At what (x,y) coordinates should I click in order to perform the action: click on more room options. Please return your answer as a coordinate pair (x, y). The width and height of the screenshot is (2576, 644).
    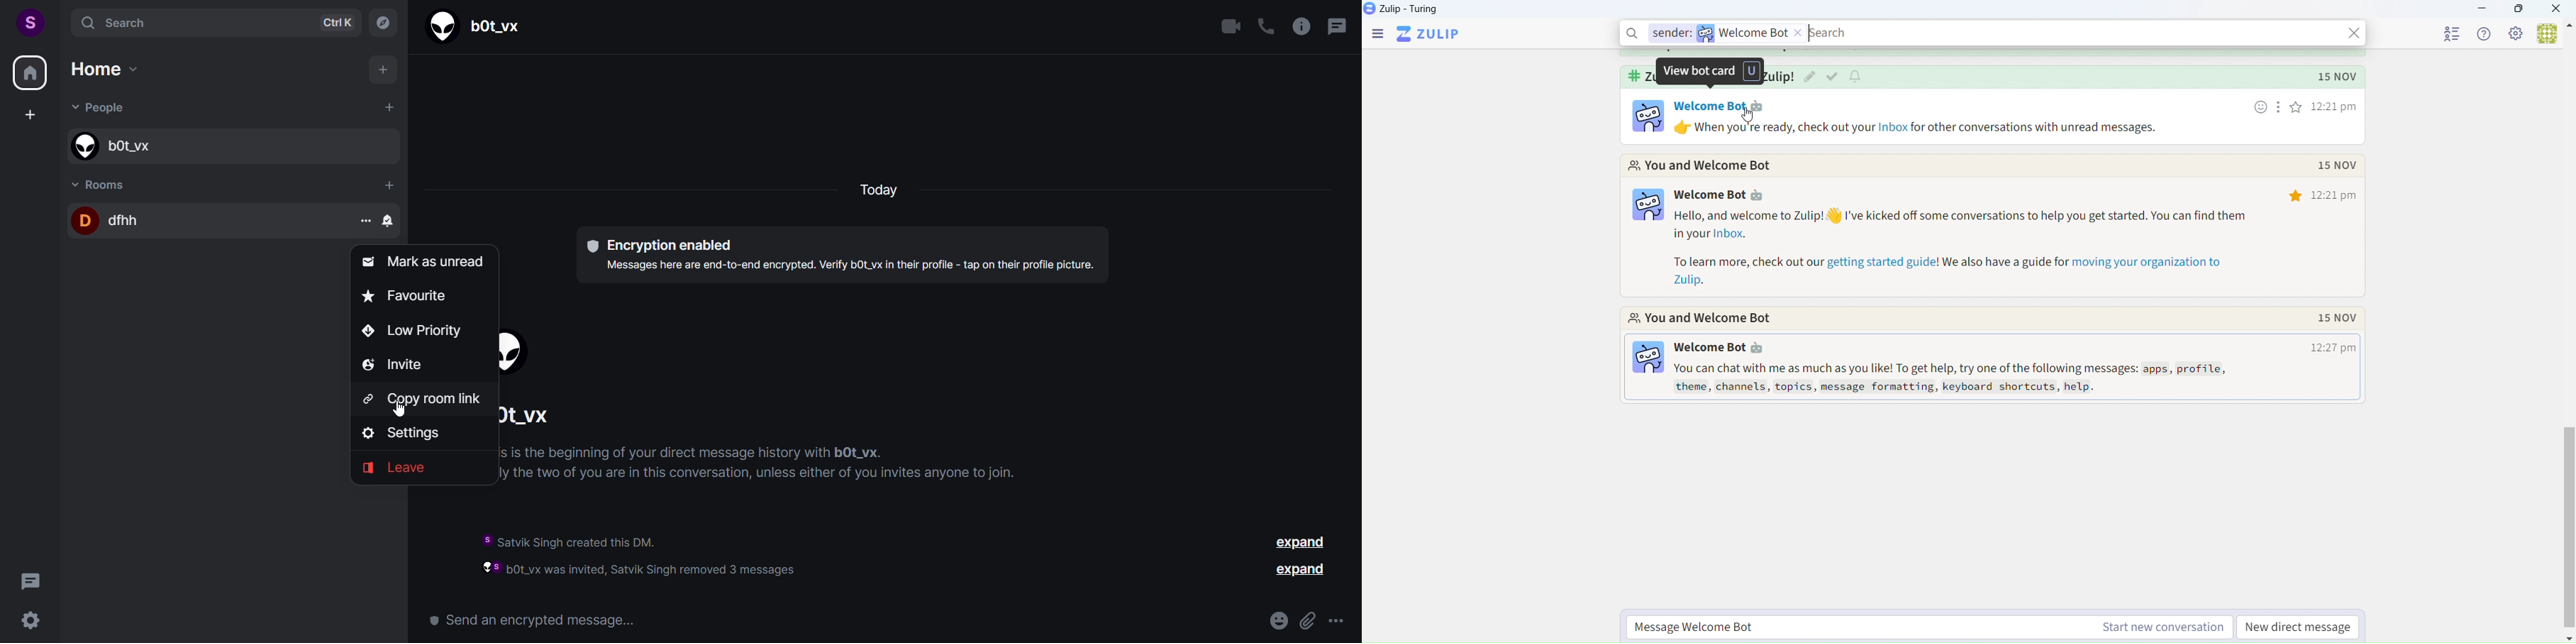
    Looking at the image, I should click on (365, 219).